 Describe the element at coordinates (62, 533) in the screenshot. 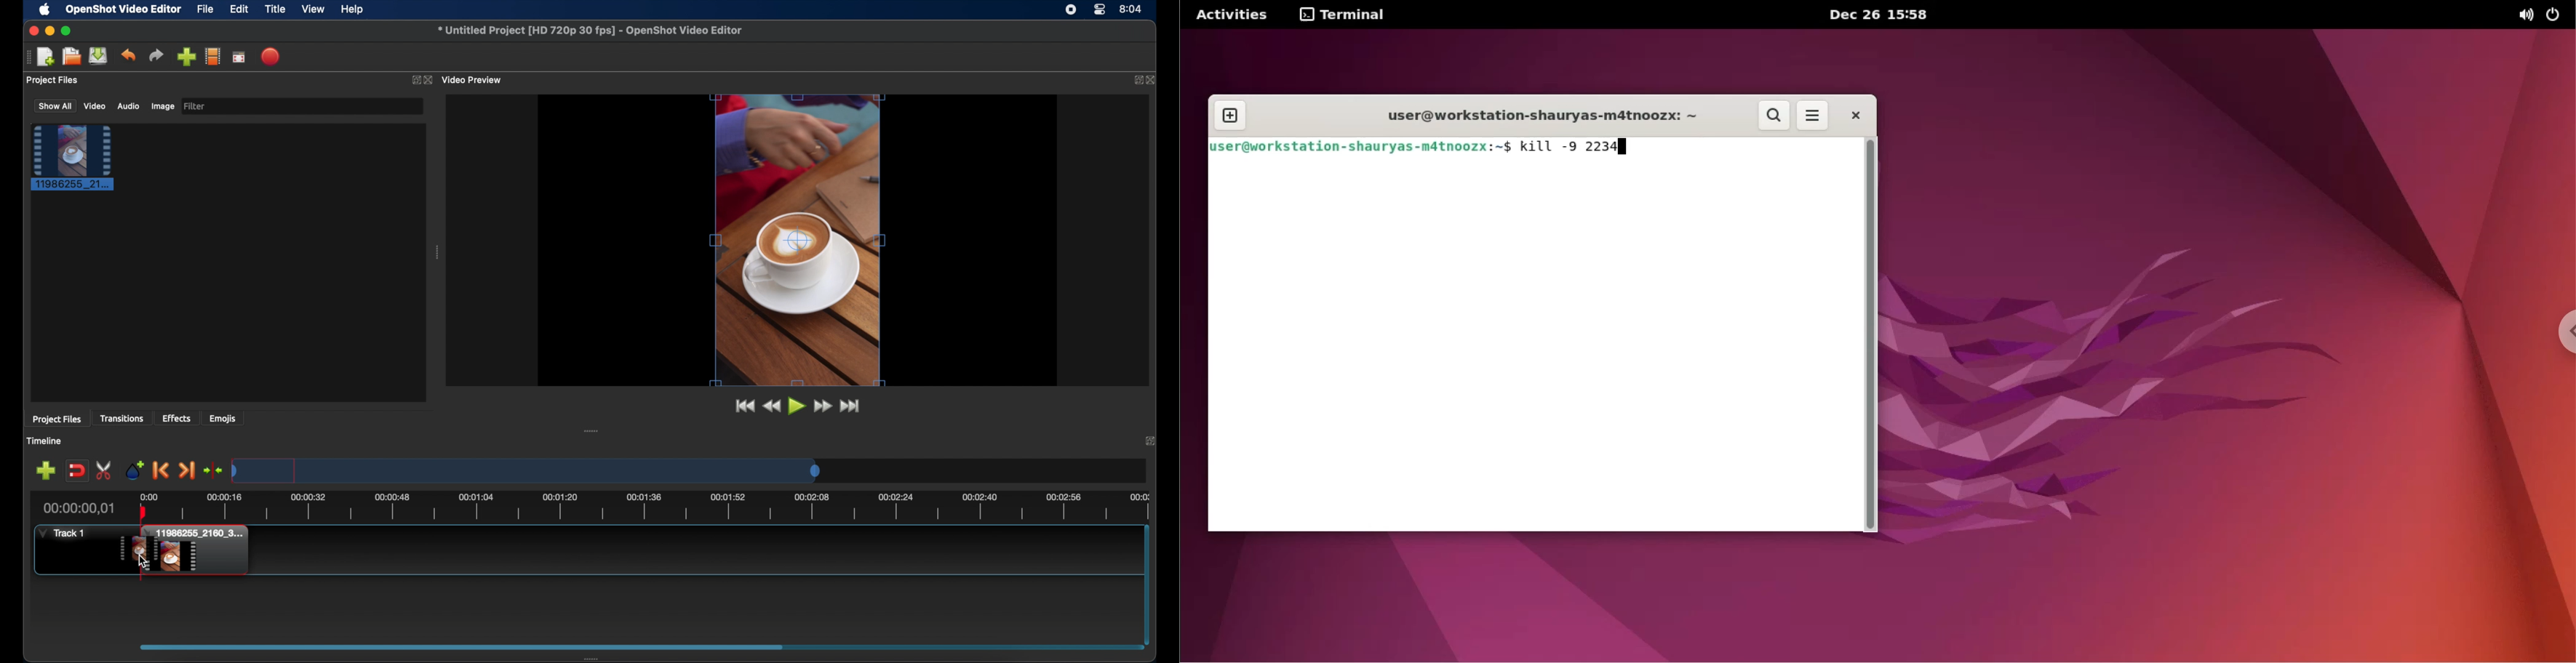

I see `track1` at that location.